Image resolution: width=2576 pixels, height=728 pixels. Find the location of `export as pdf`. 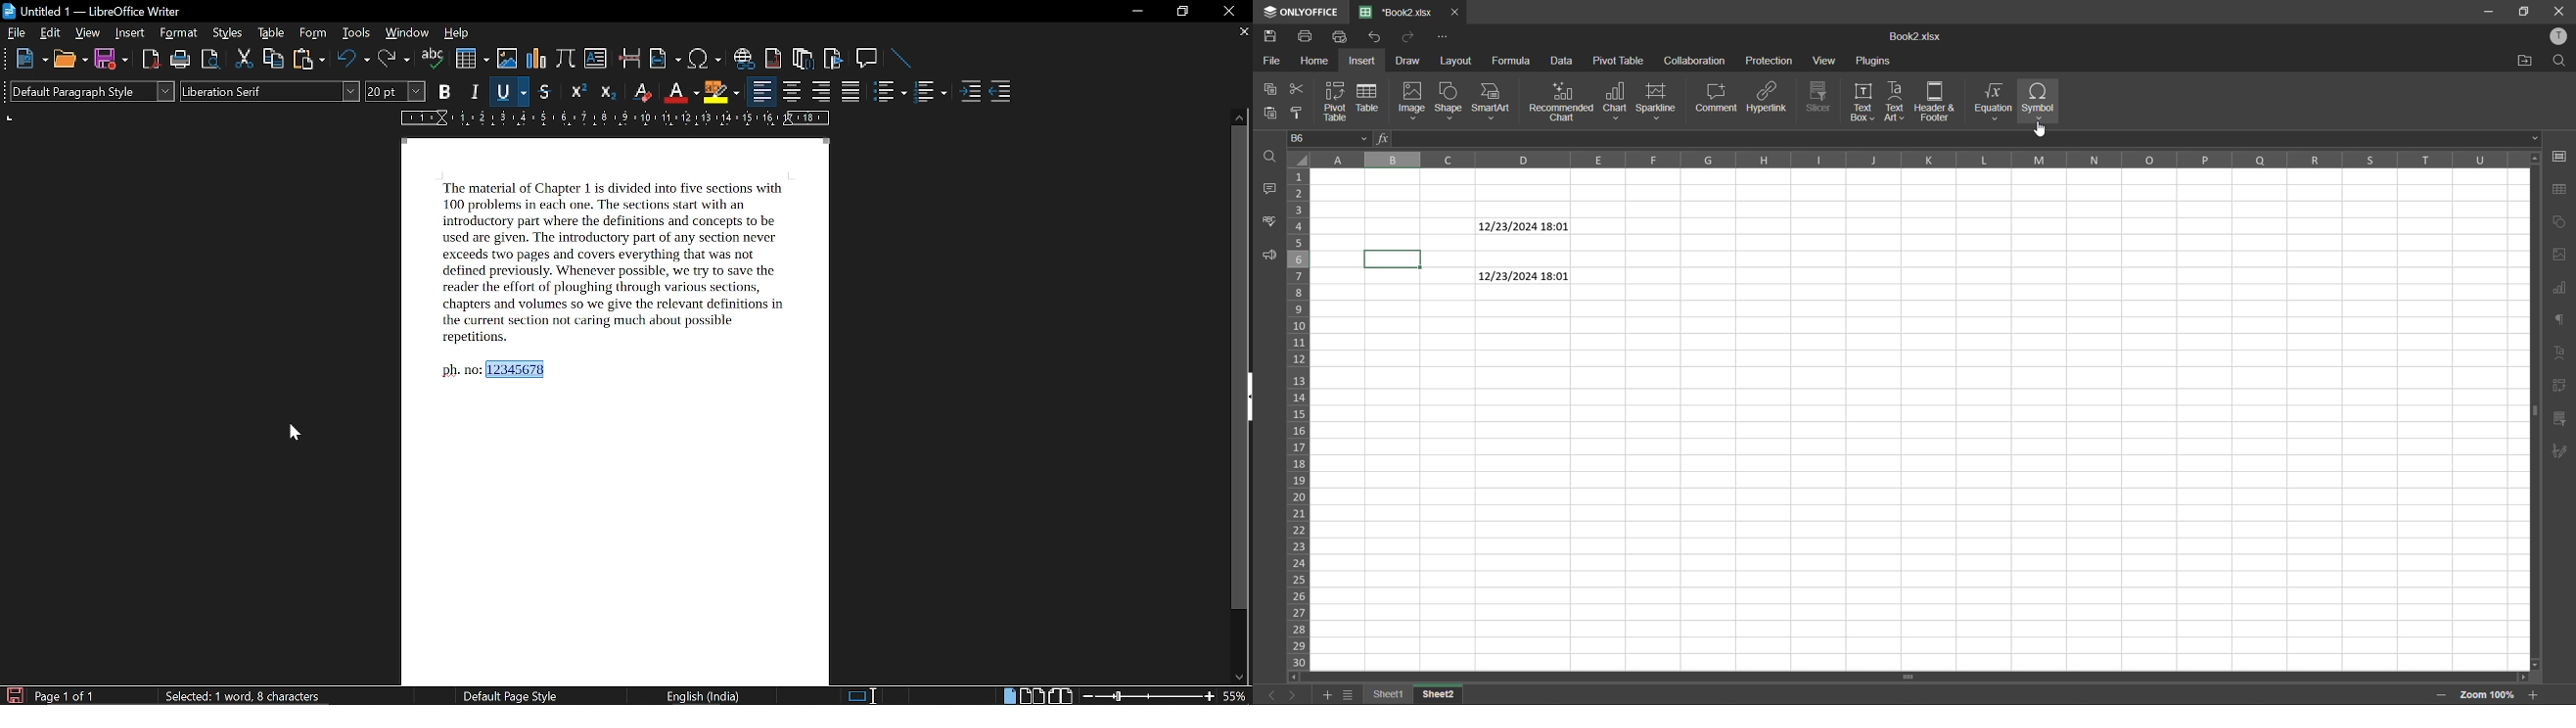

export as pdf is located at coordinates (148, 60).